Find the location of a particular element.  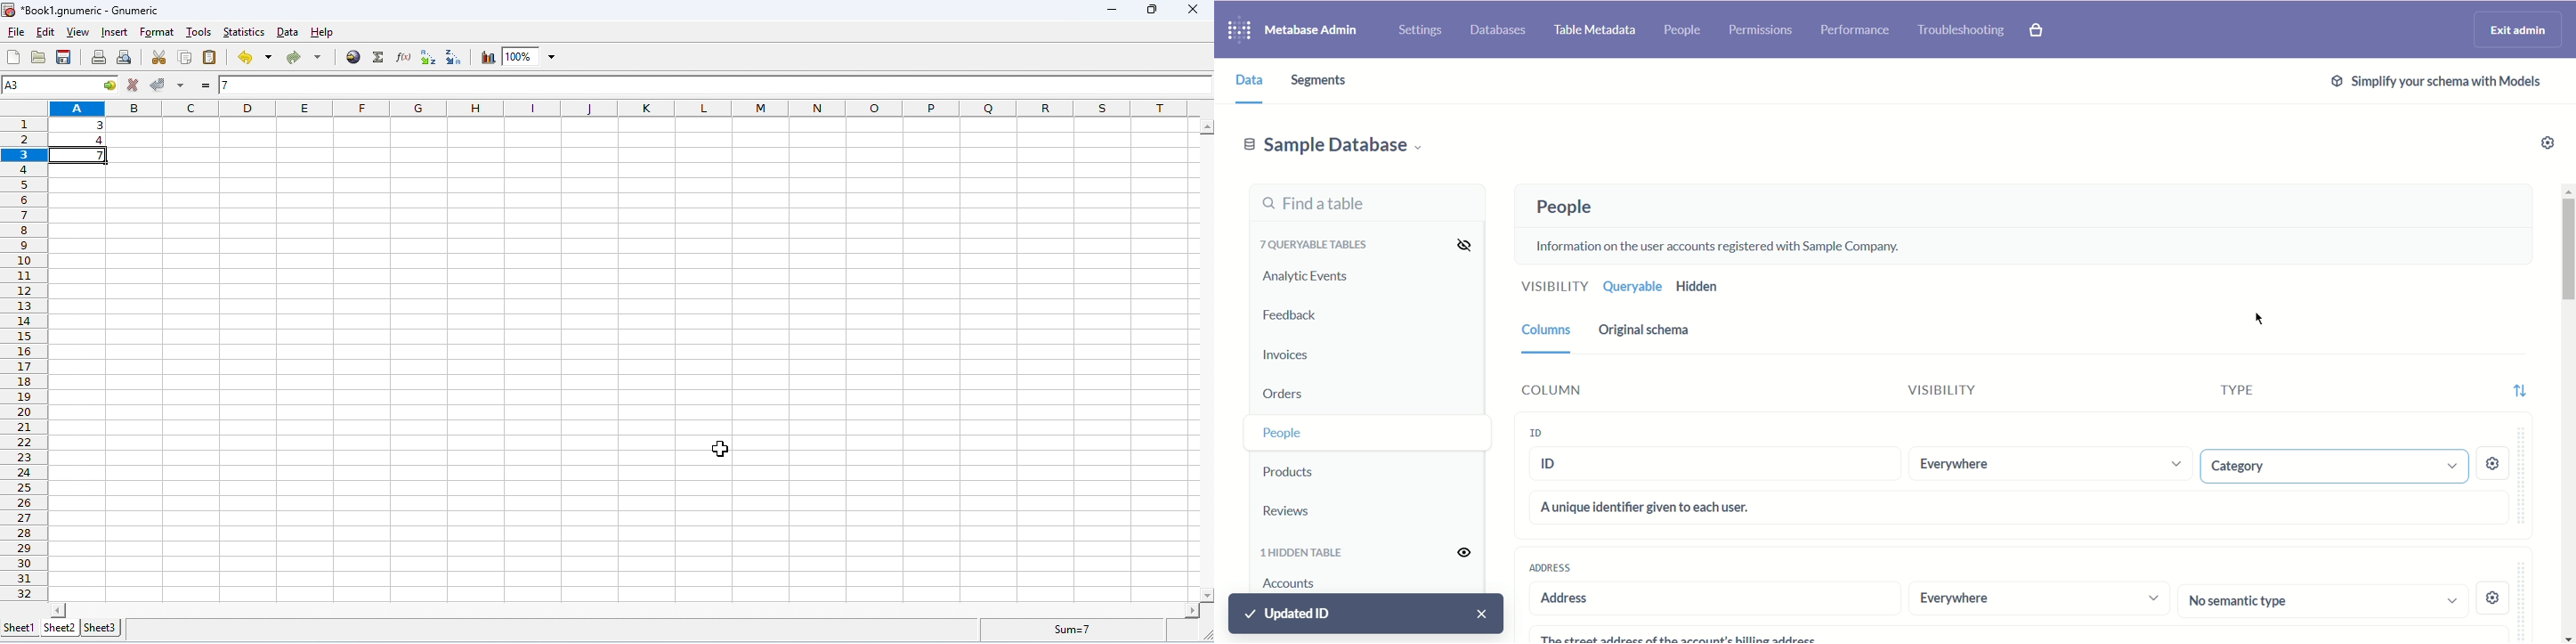

Unhide is located at coordinates (1456, 553).